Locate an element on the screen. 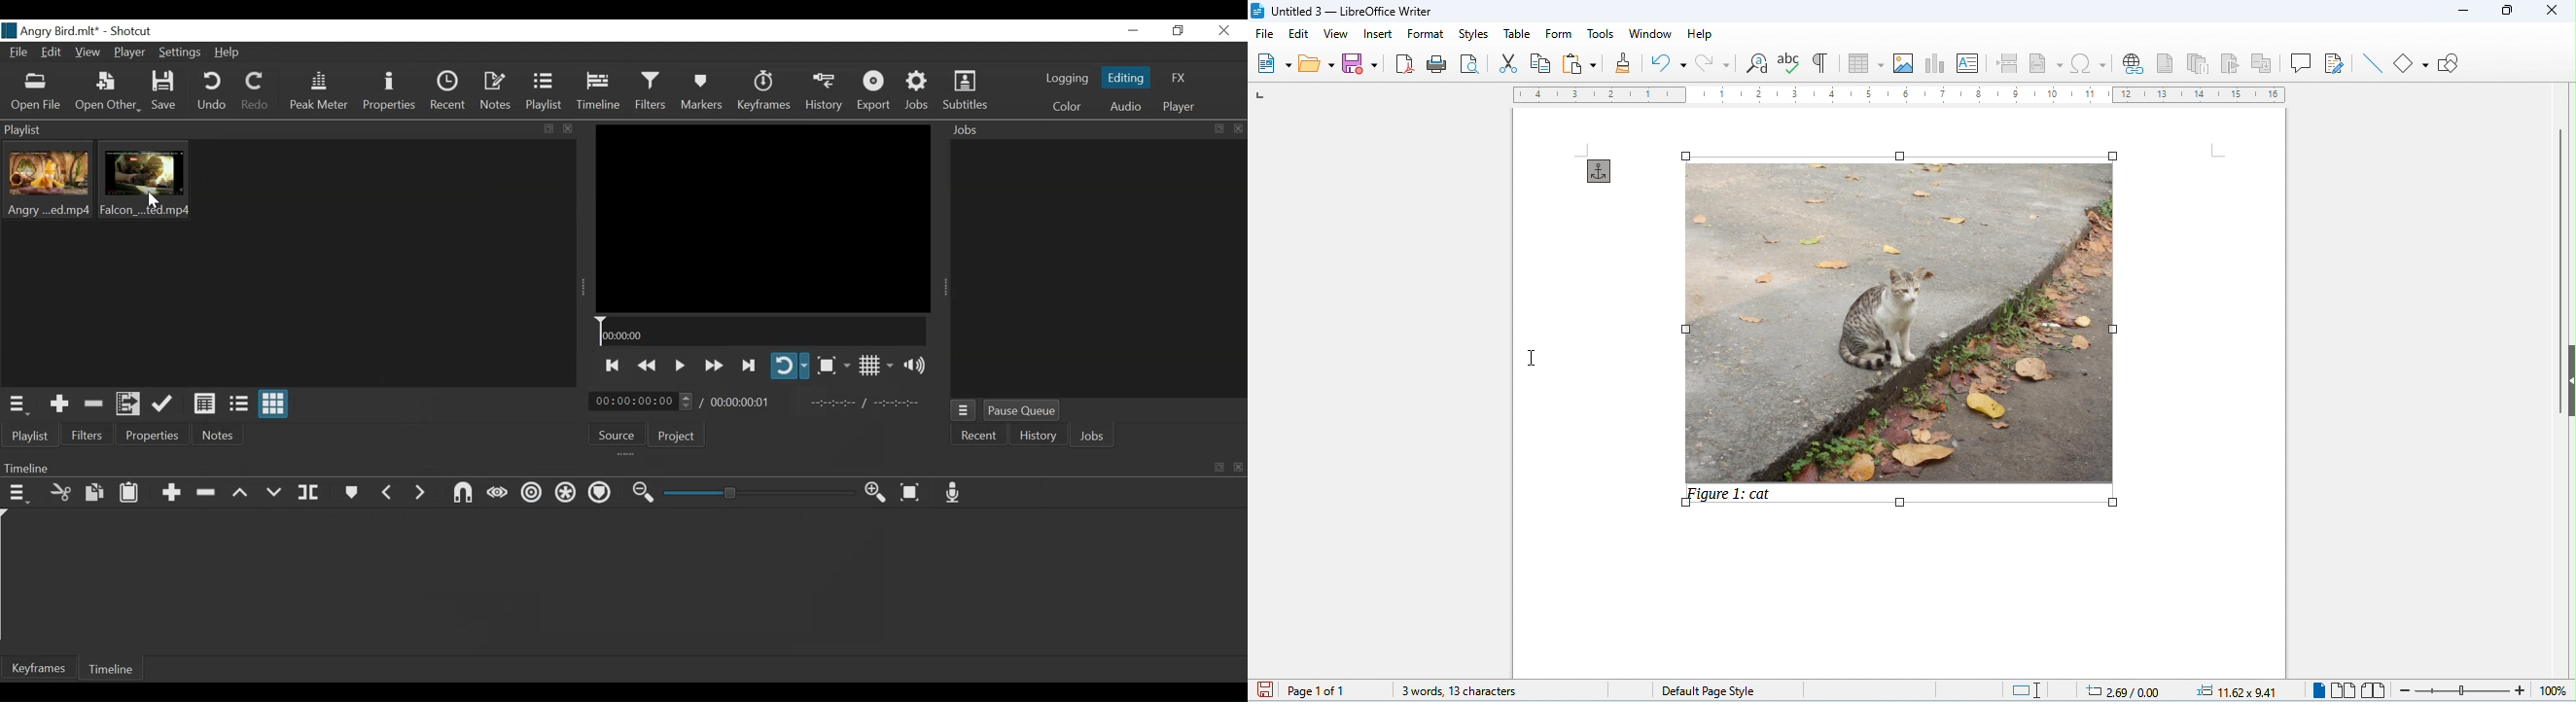  object position is located at coordinates (2239, 690).